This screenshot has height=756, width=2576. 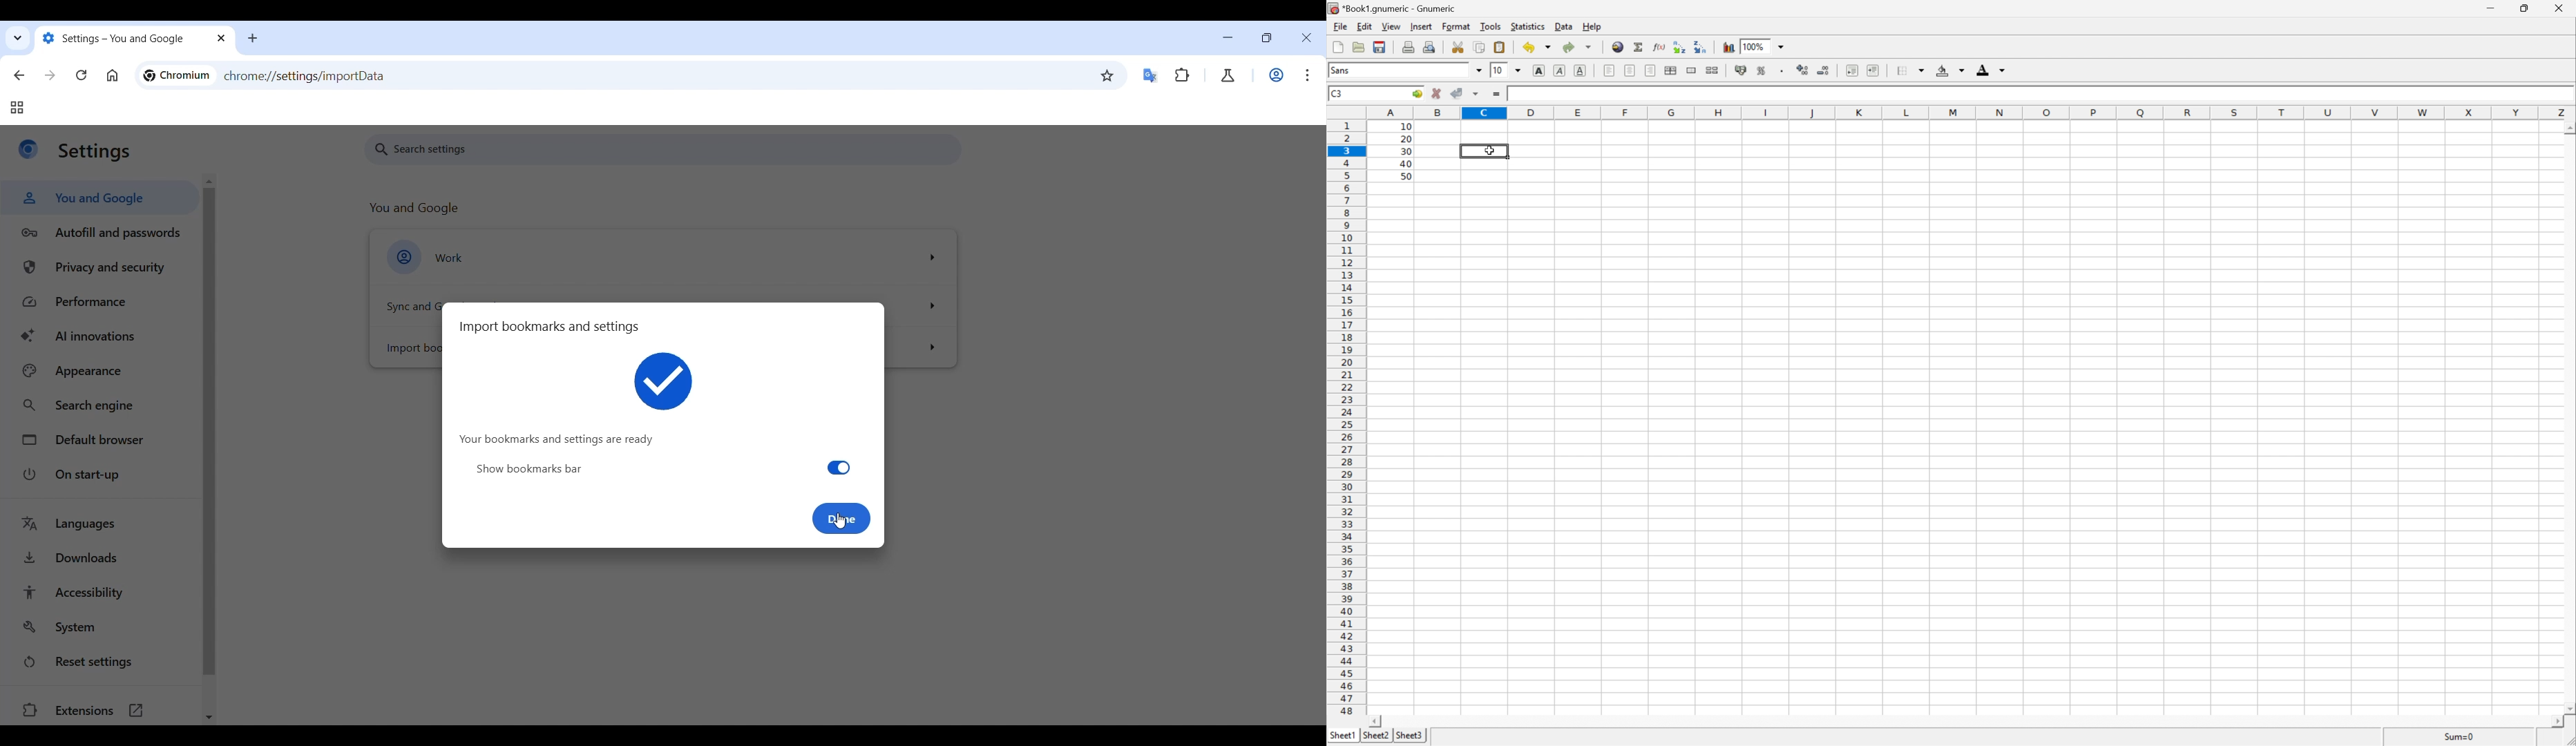 I want to click on you and google, so click(x=416, y=209).